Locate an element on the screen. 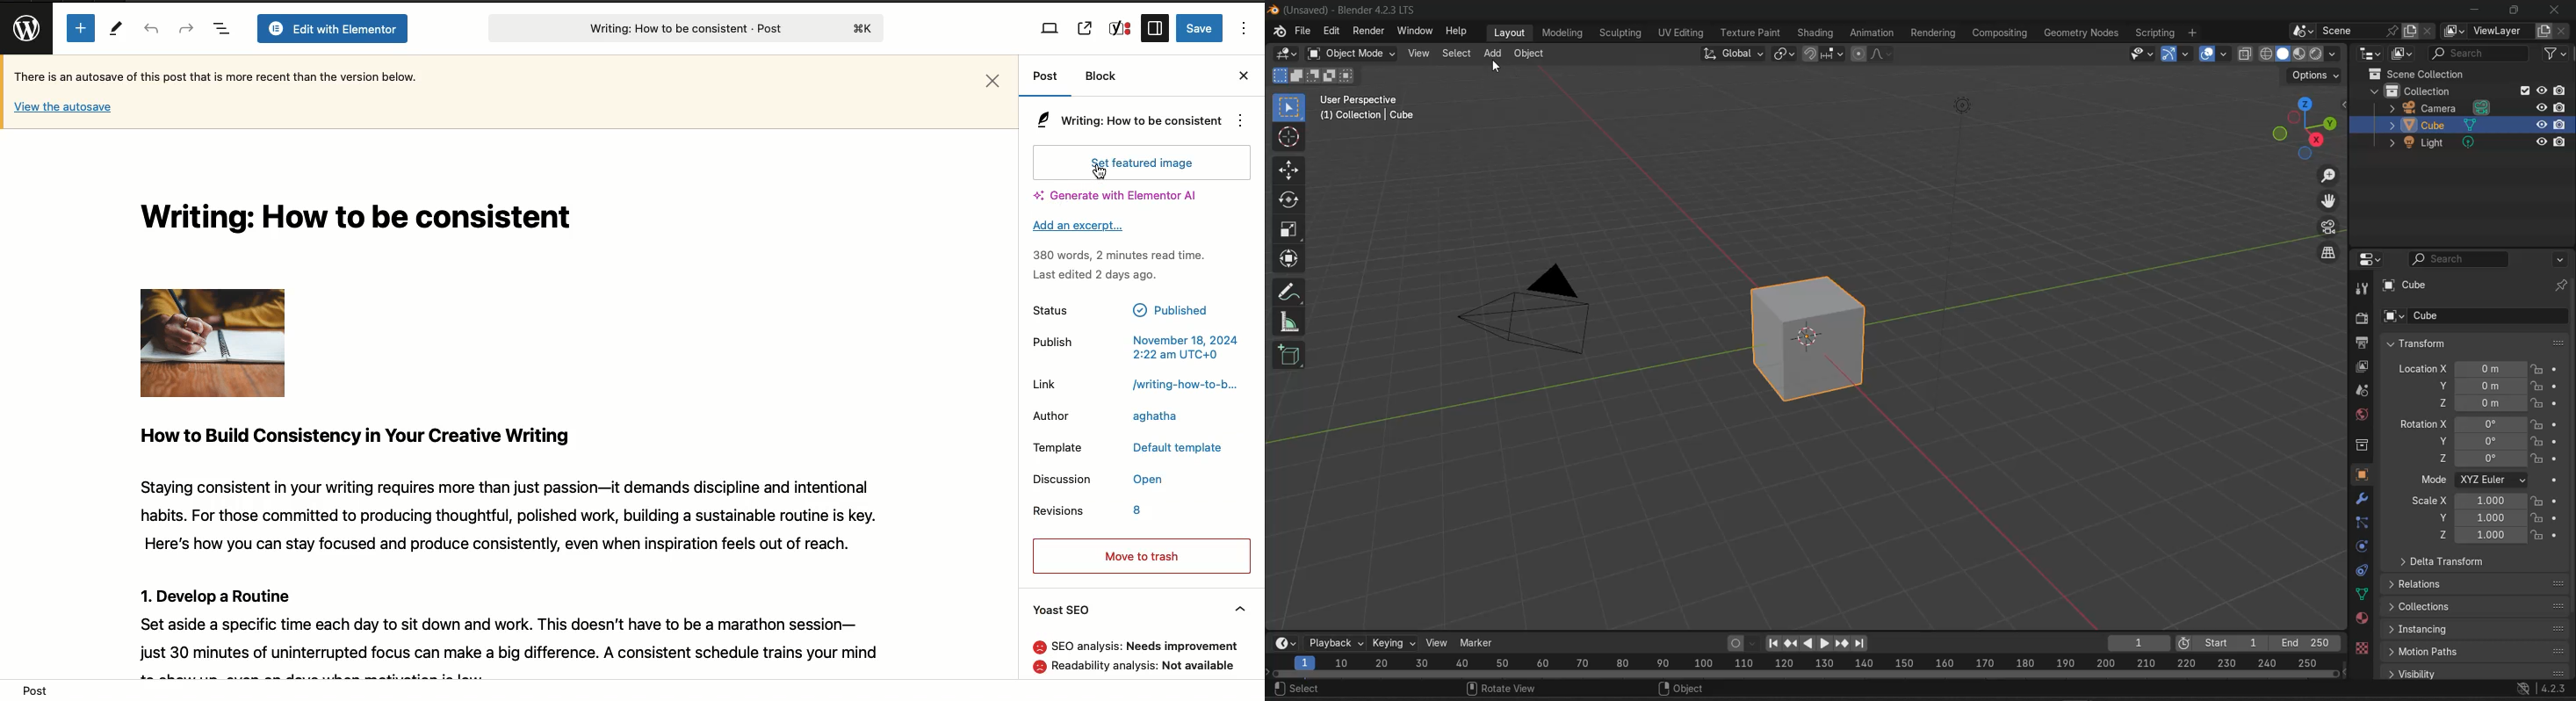 The height and width of the screenshot is (728, 2576). collection is located at coordinates (2427, 90).